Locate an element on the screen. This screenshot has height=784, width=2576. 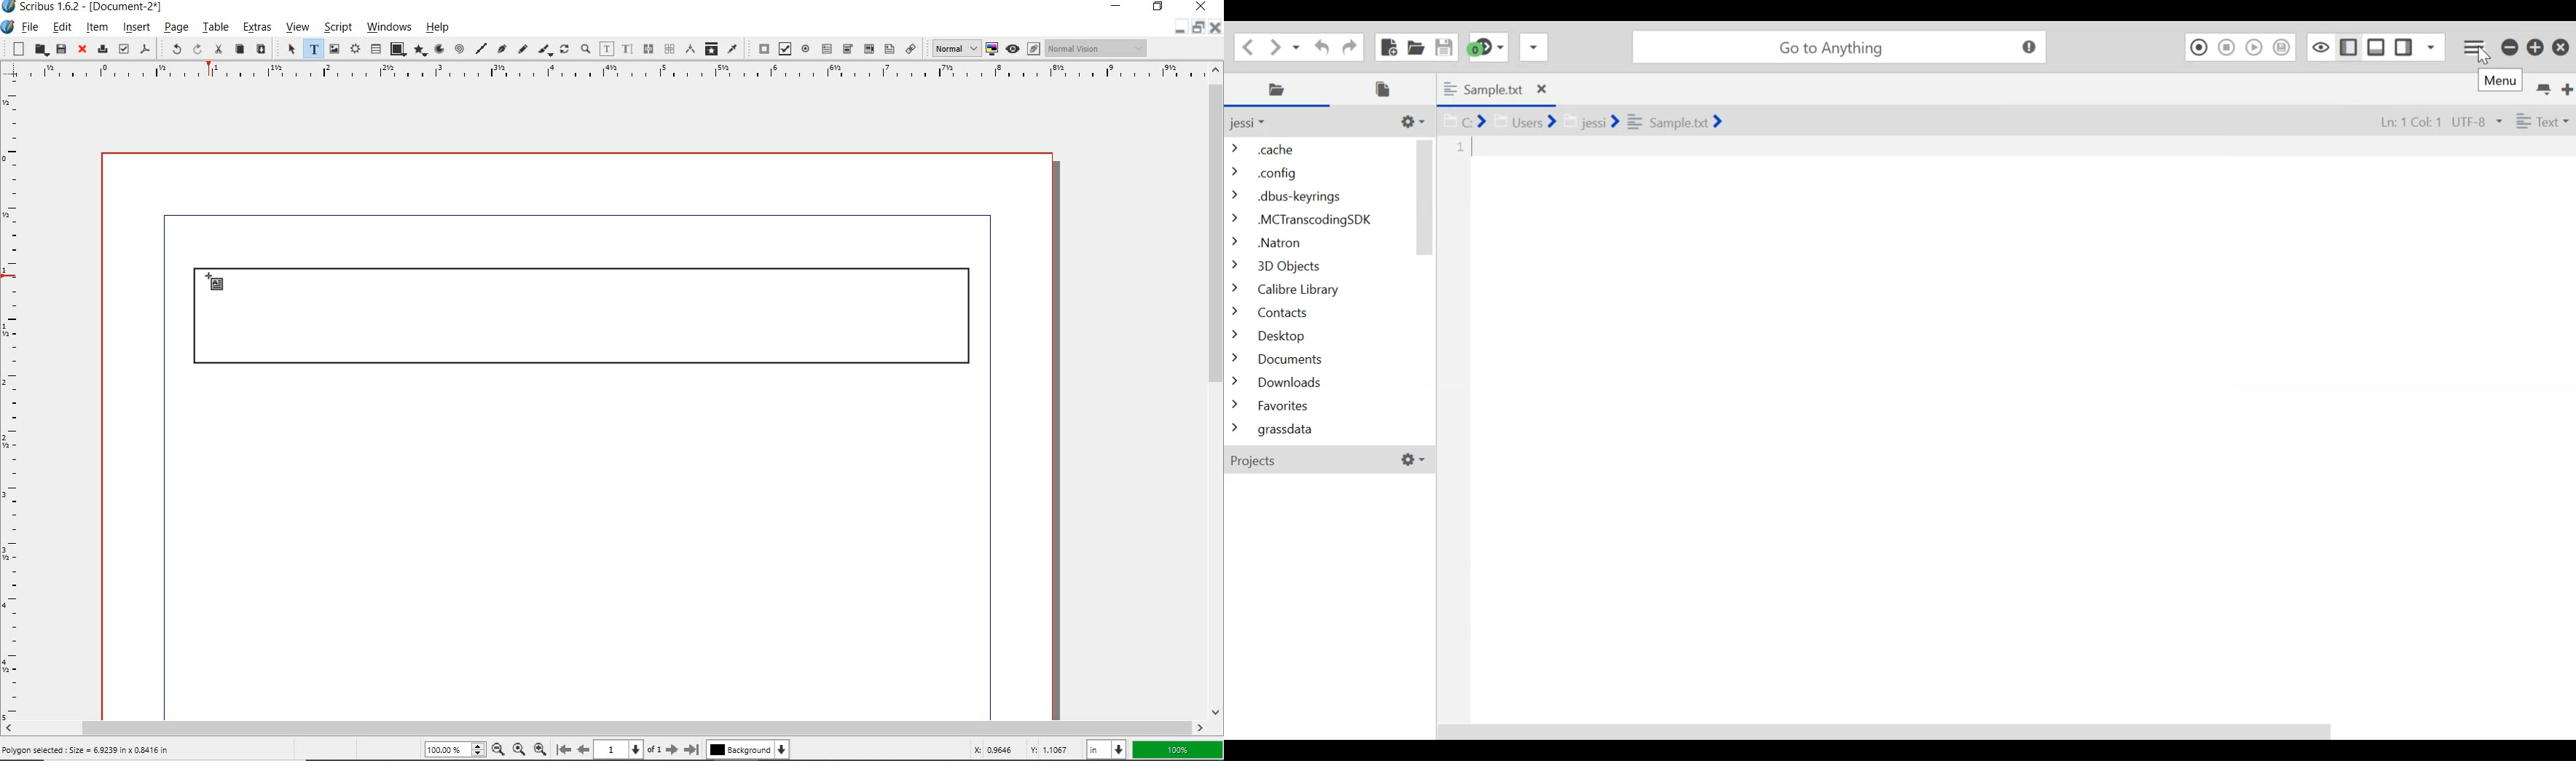
New File is located at coordinates (1387, 47).